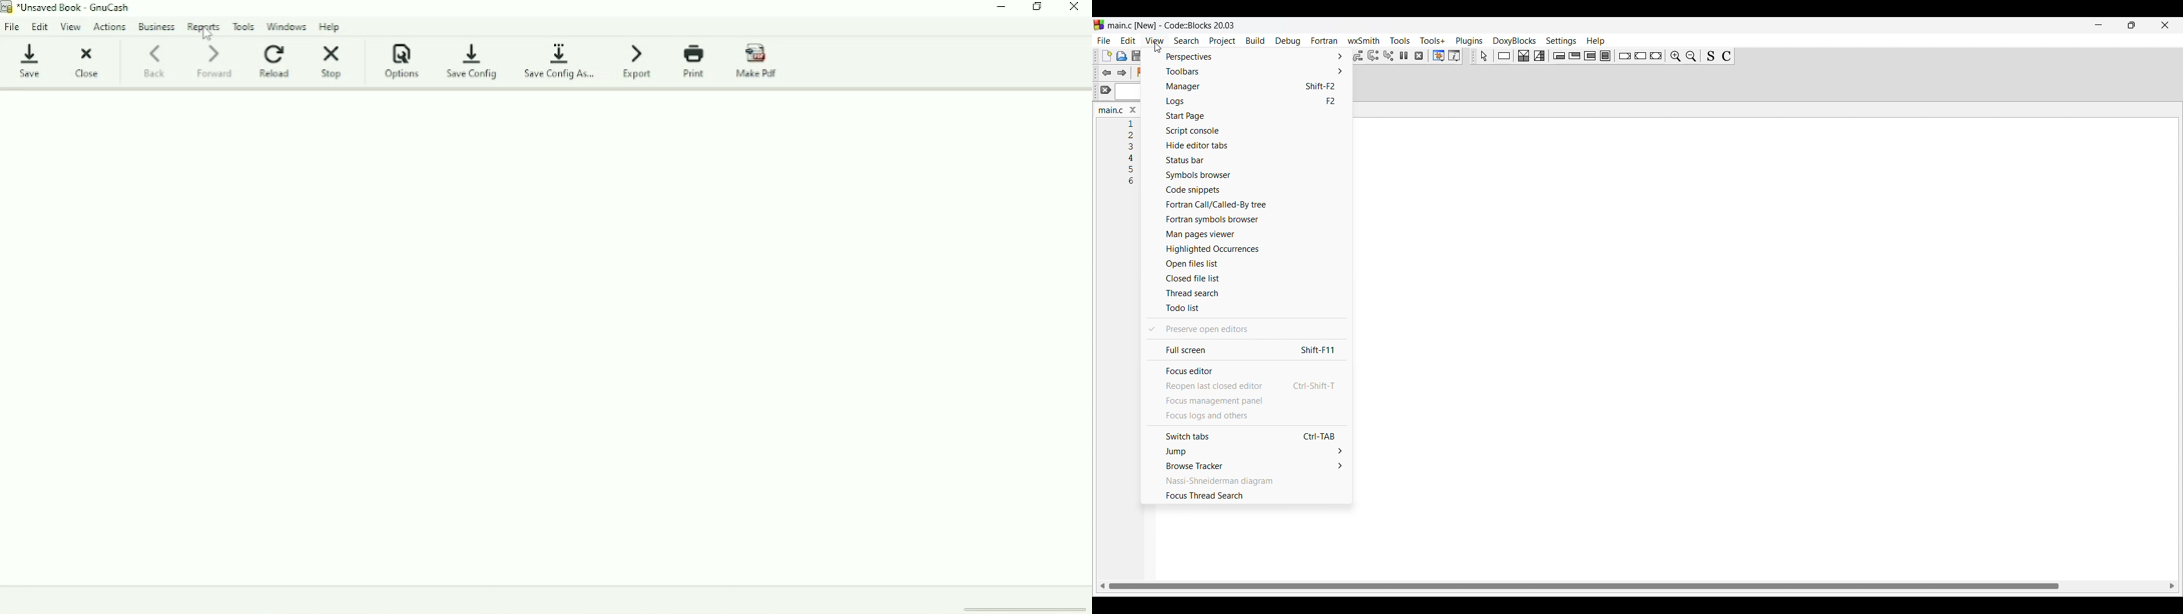 This screenshot has height=616, width=2184. I want to click on Todo list, so click(1246, 309).